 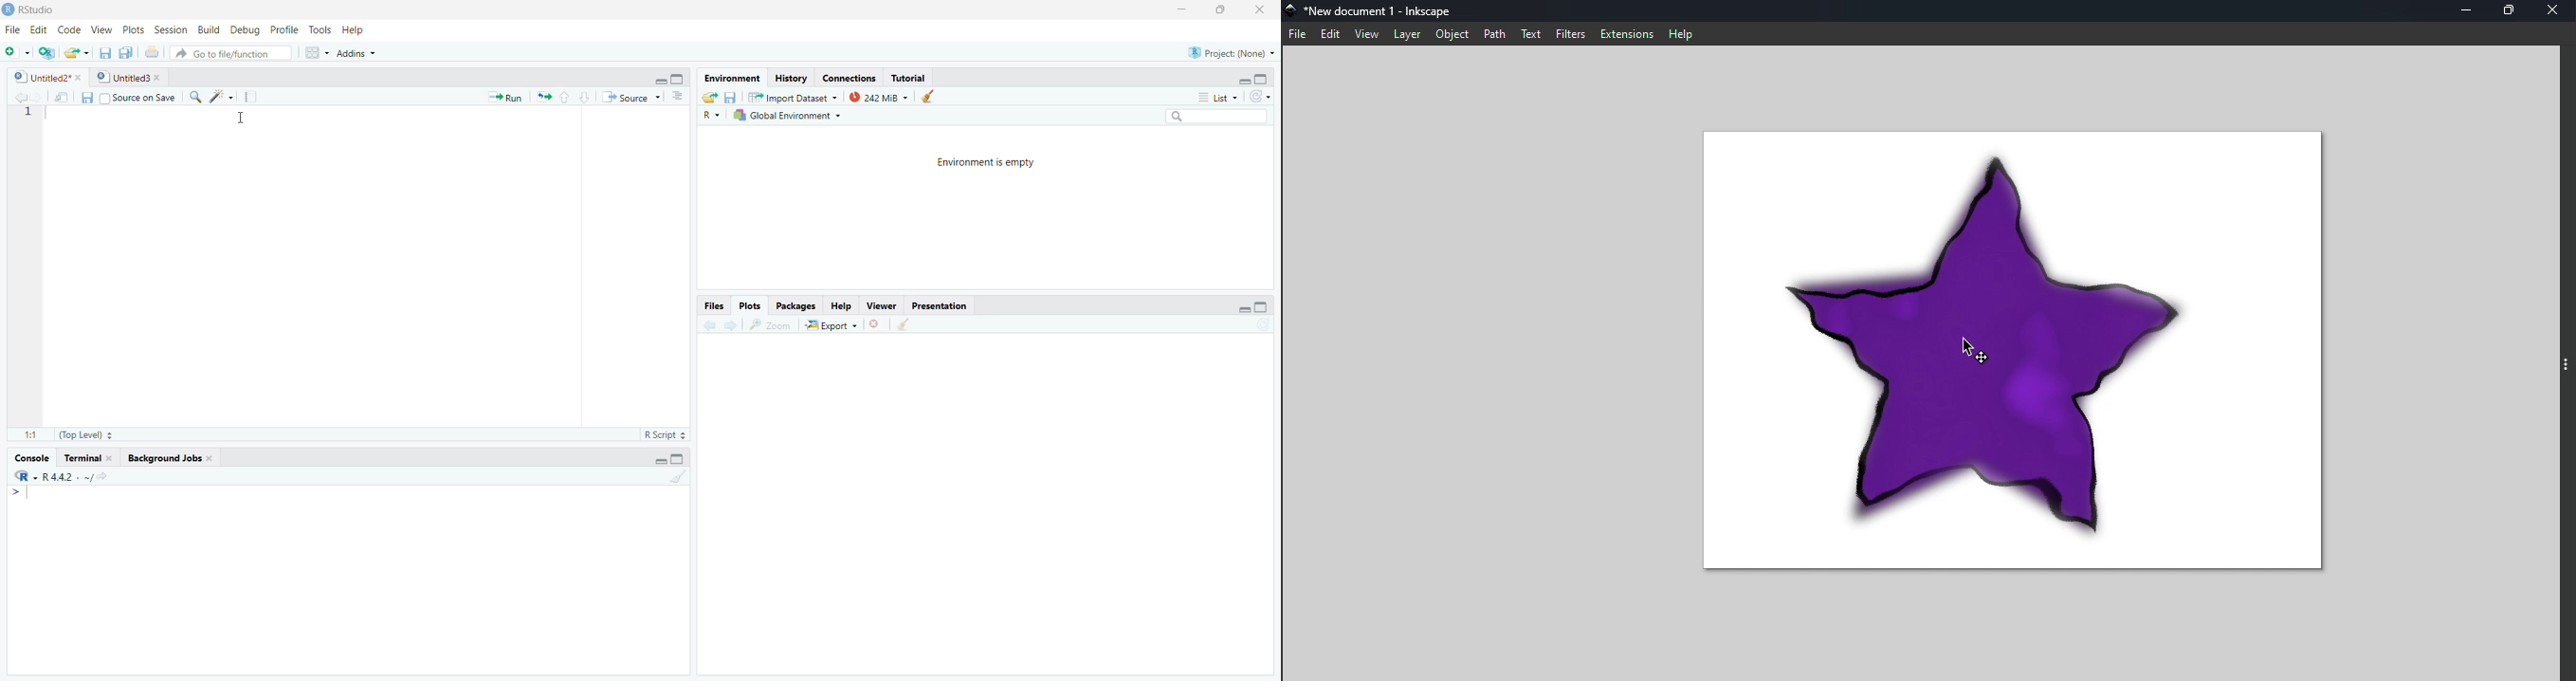 I want to click on R , so click(x=26, y=476).